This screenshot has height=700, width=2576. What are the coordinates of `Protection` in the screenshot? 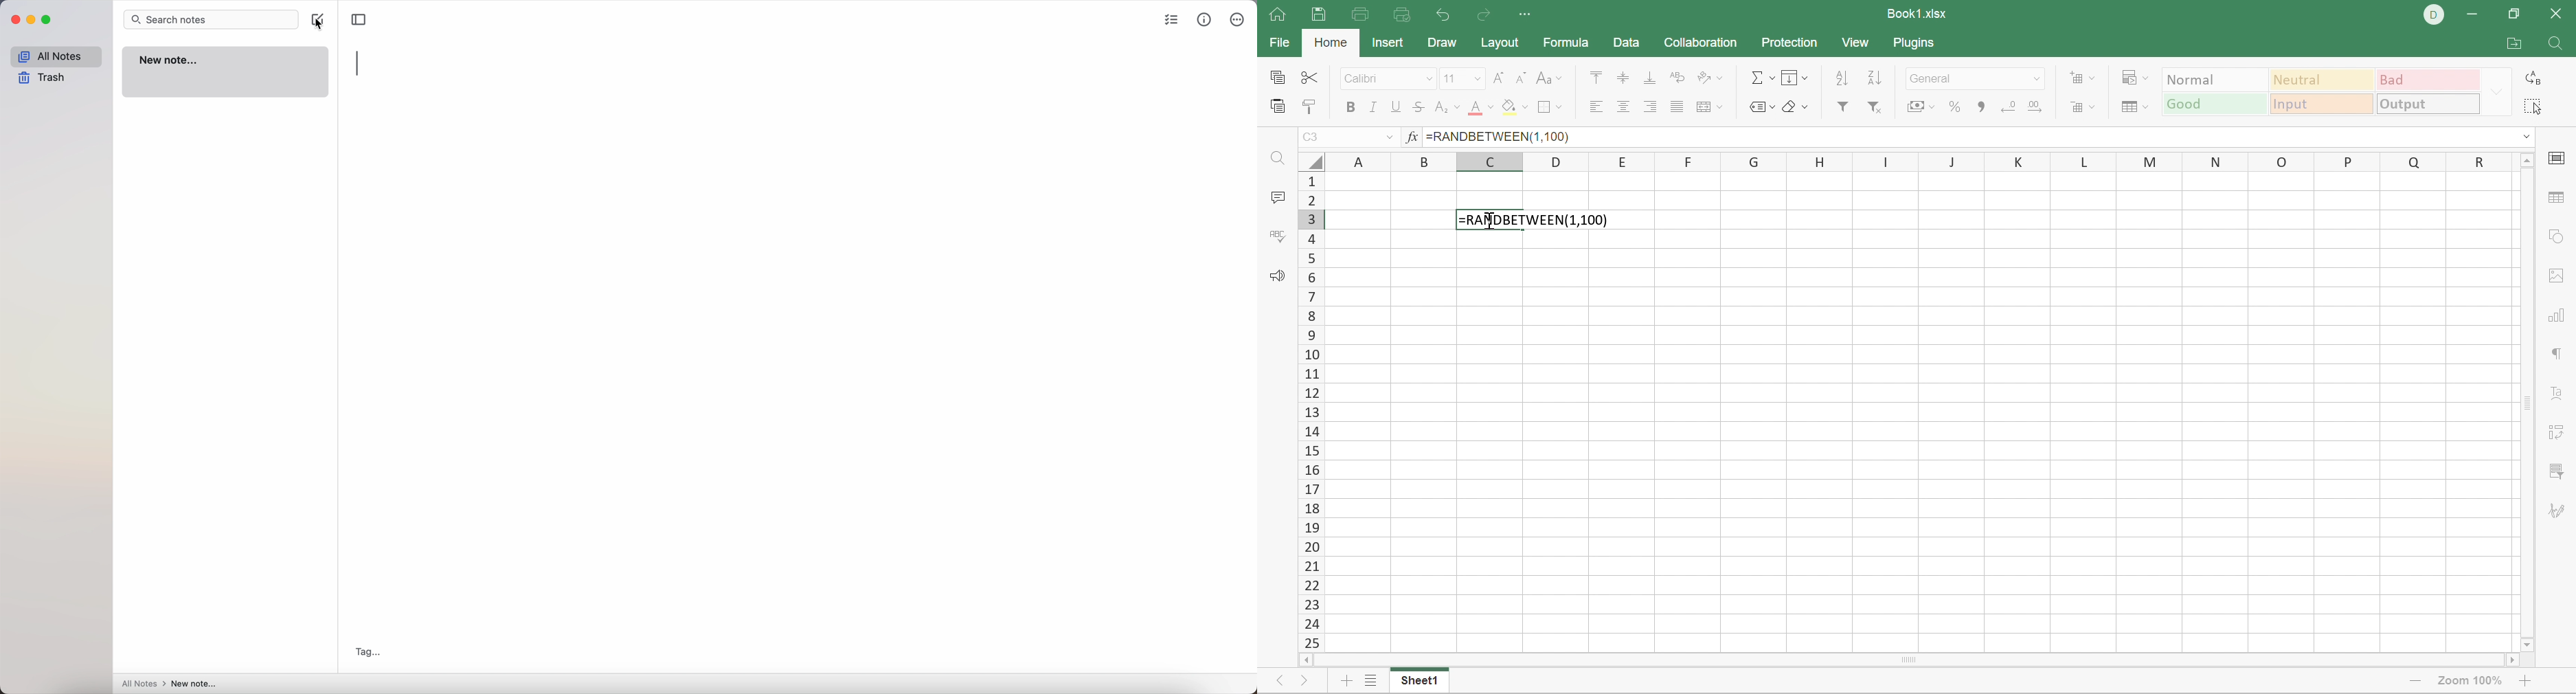 It's located at (1787, 43).